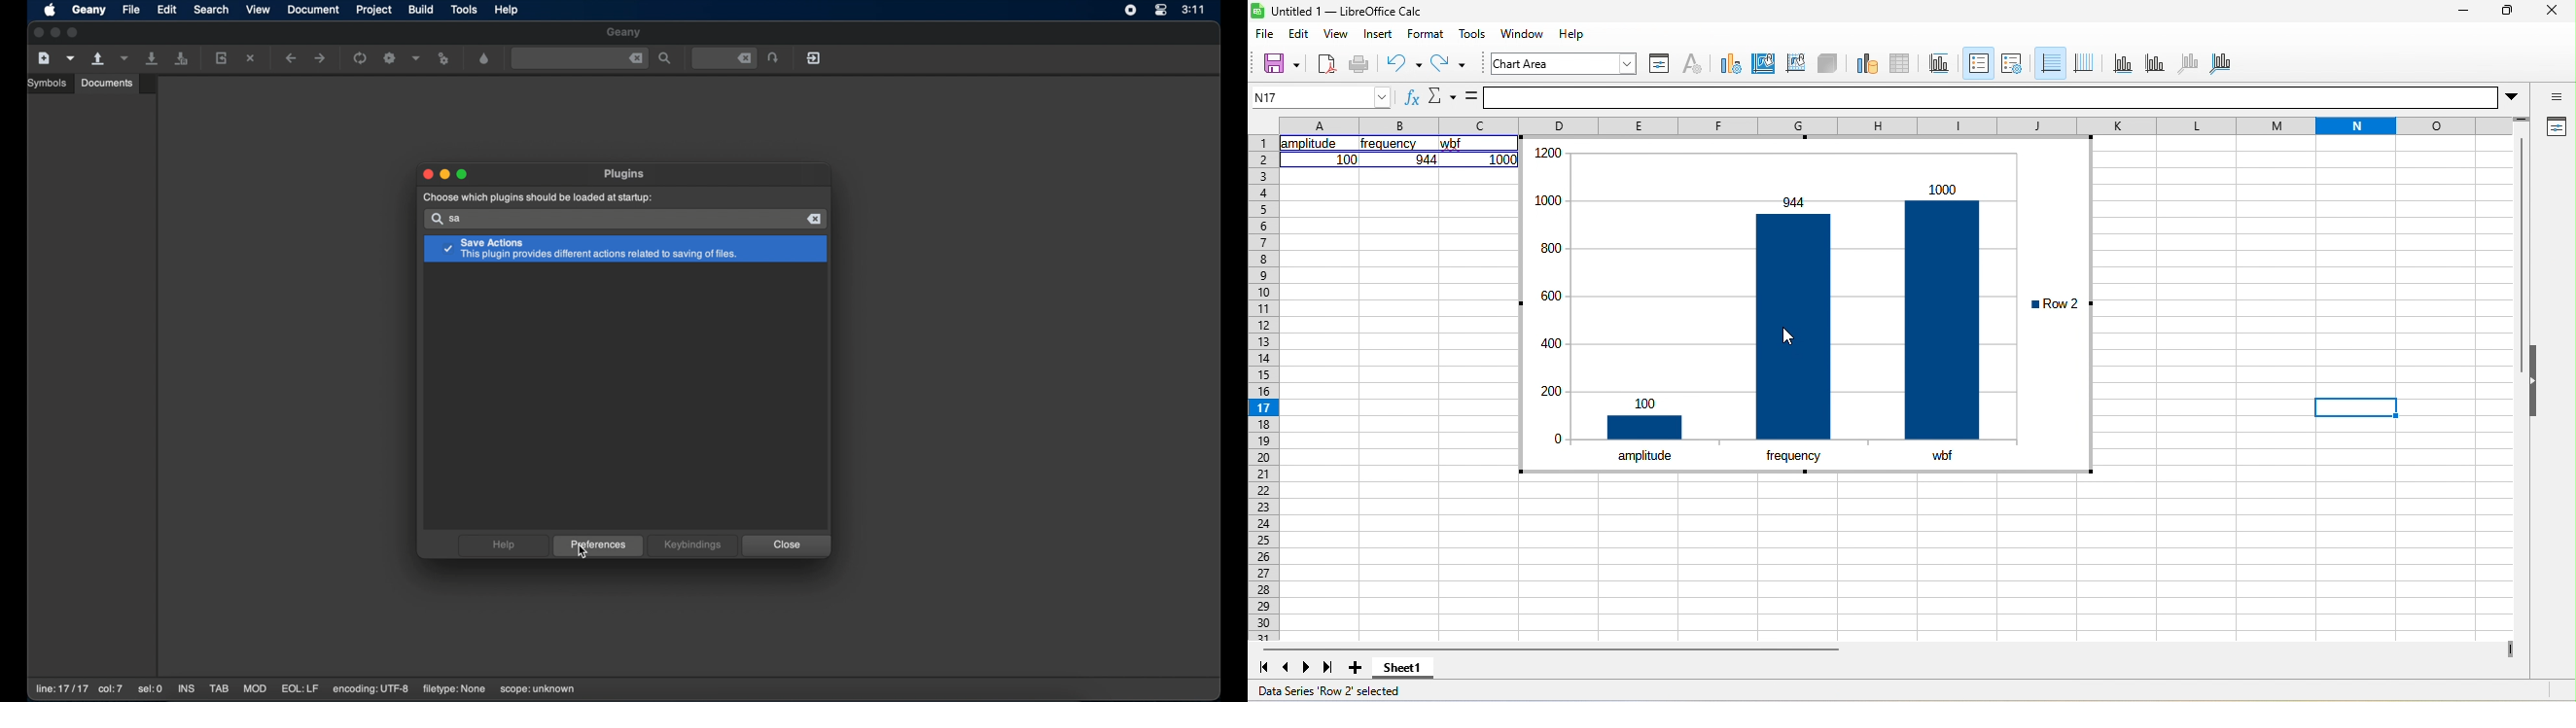  Describe the element at coordinates (1901, 67) in the screenshot. I see `data table` at that location.